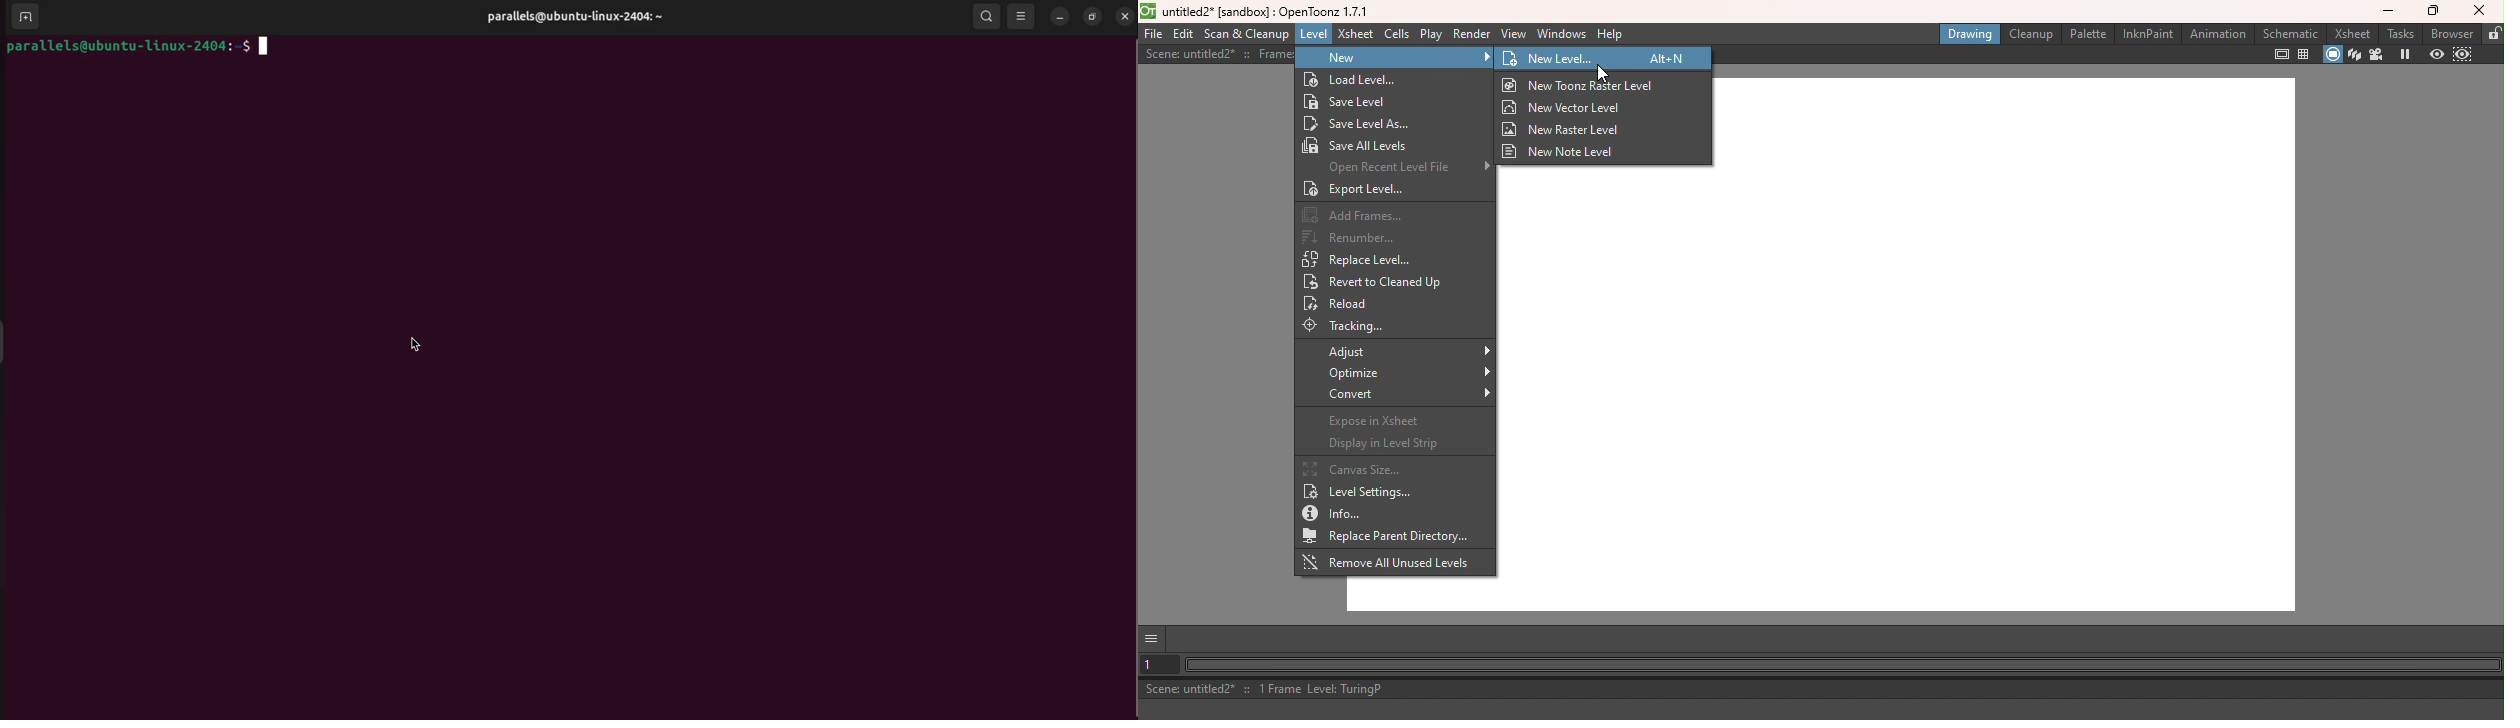  What do you see at coordinates (1355, 237) in the screenshot?
I see `Renumber` at bounding box center [1355, 237].